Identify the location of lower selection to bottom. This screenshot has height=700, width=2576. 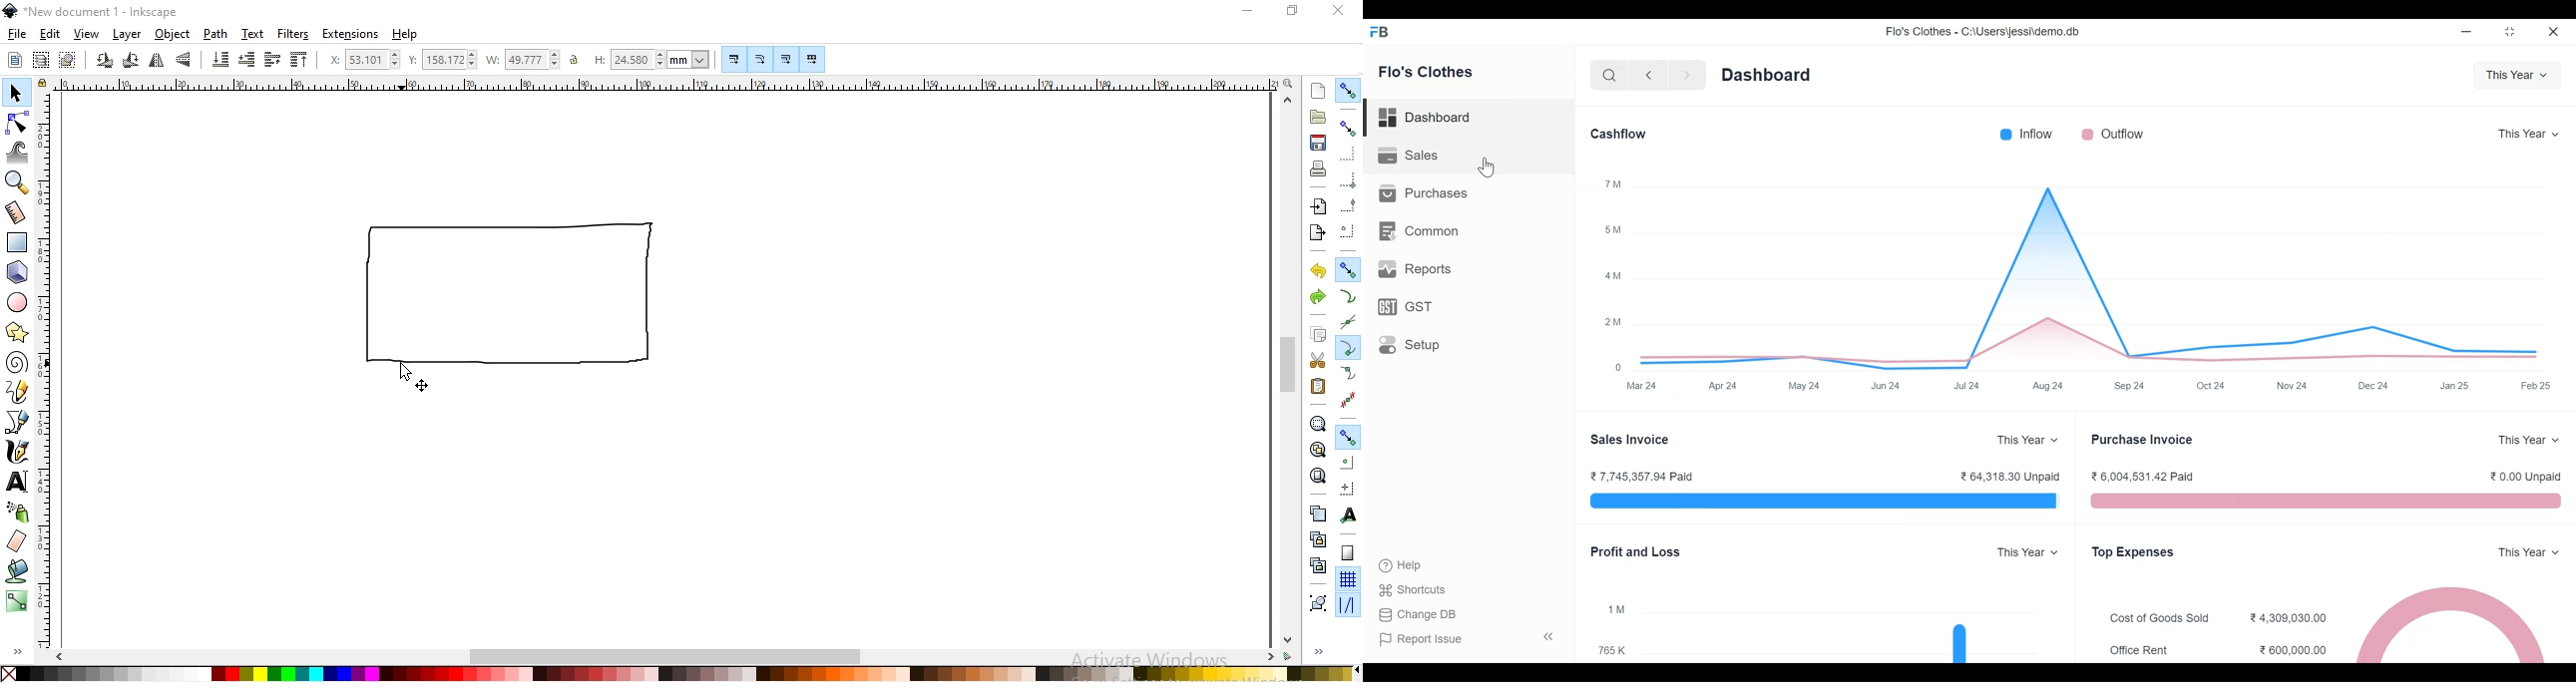
(219, 60).